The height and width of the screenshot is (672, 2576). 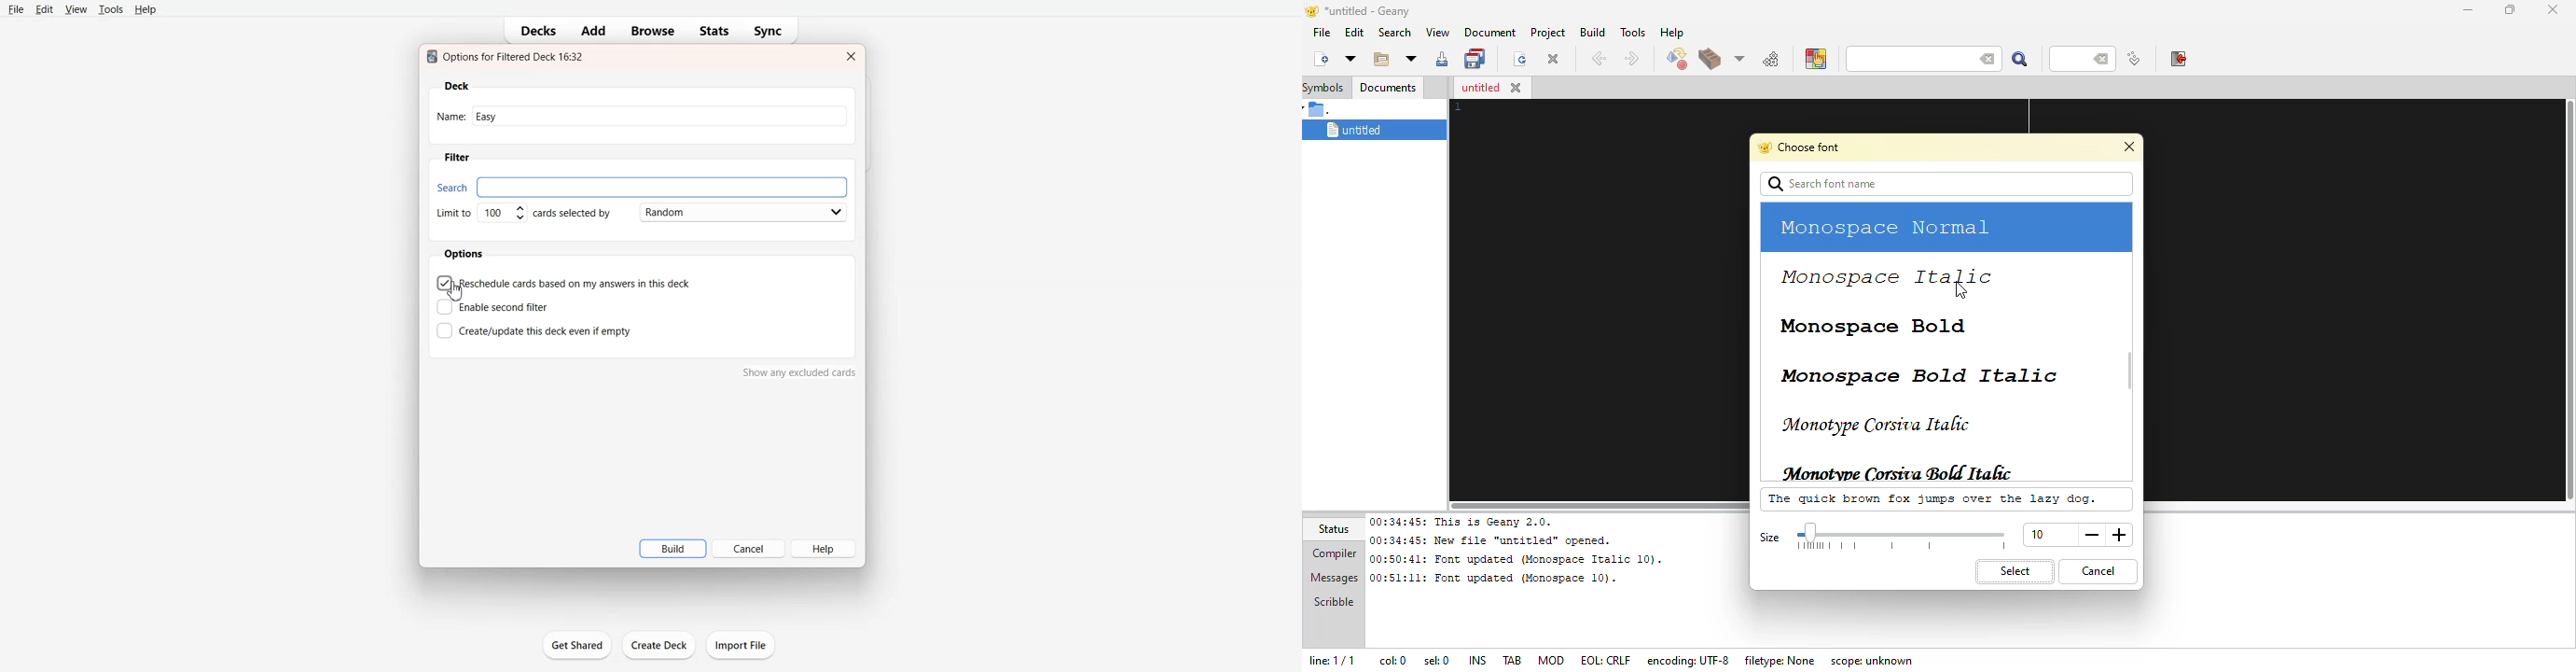 I want to click on show any excluded cards, so click(x=800, y=375).